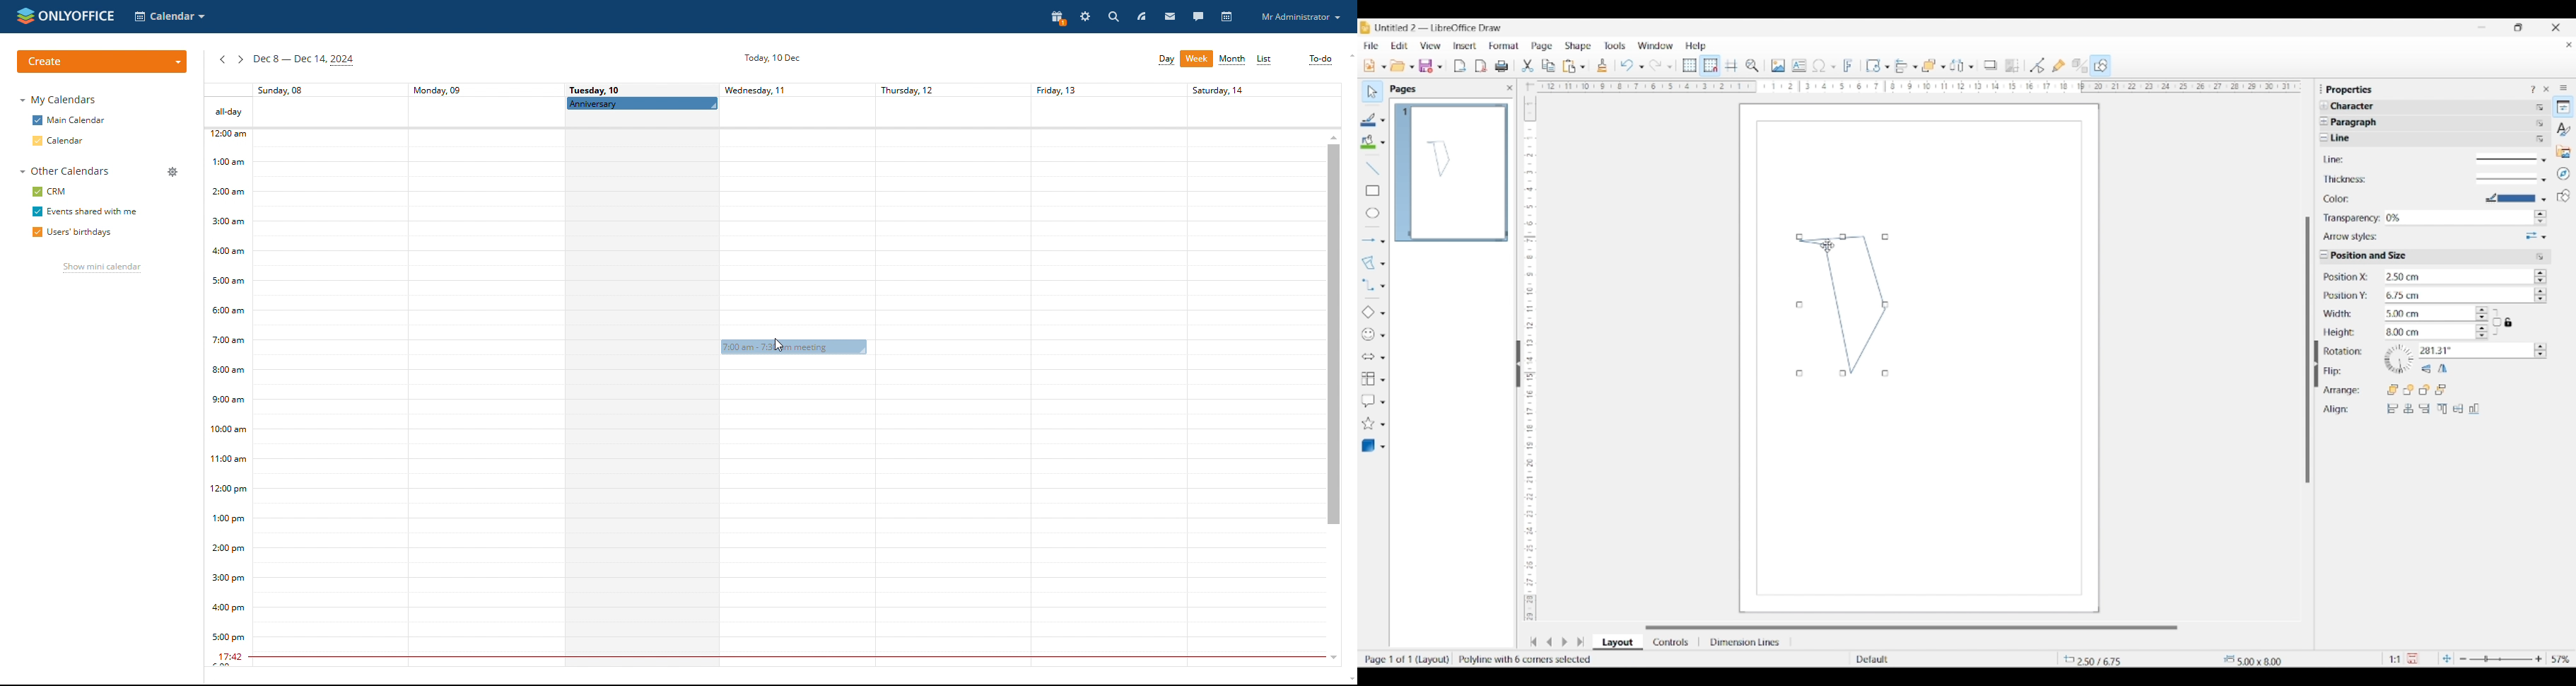  What do you see at coordinates (2501, 659) in the screenshot?
I see `Slider to change zoom in/out` at bounding box center [2501, 659].